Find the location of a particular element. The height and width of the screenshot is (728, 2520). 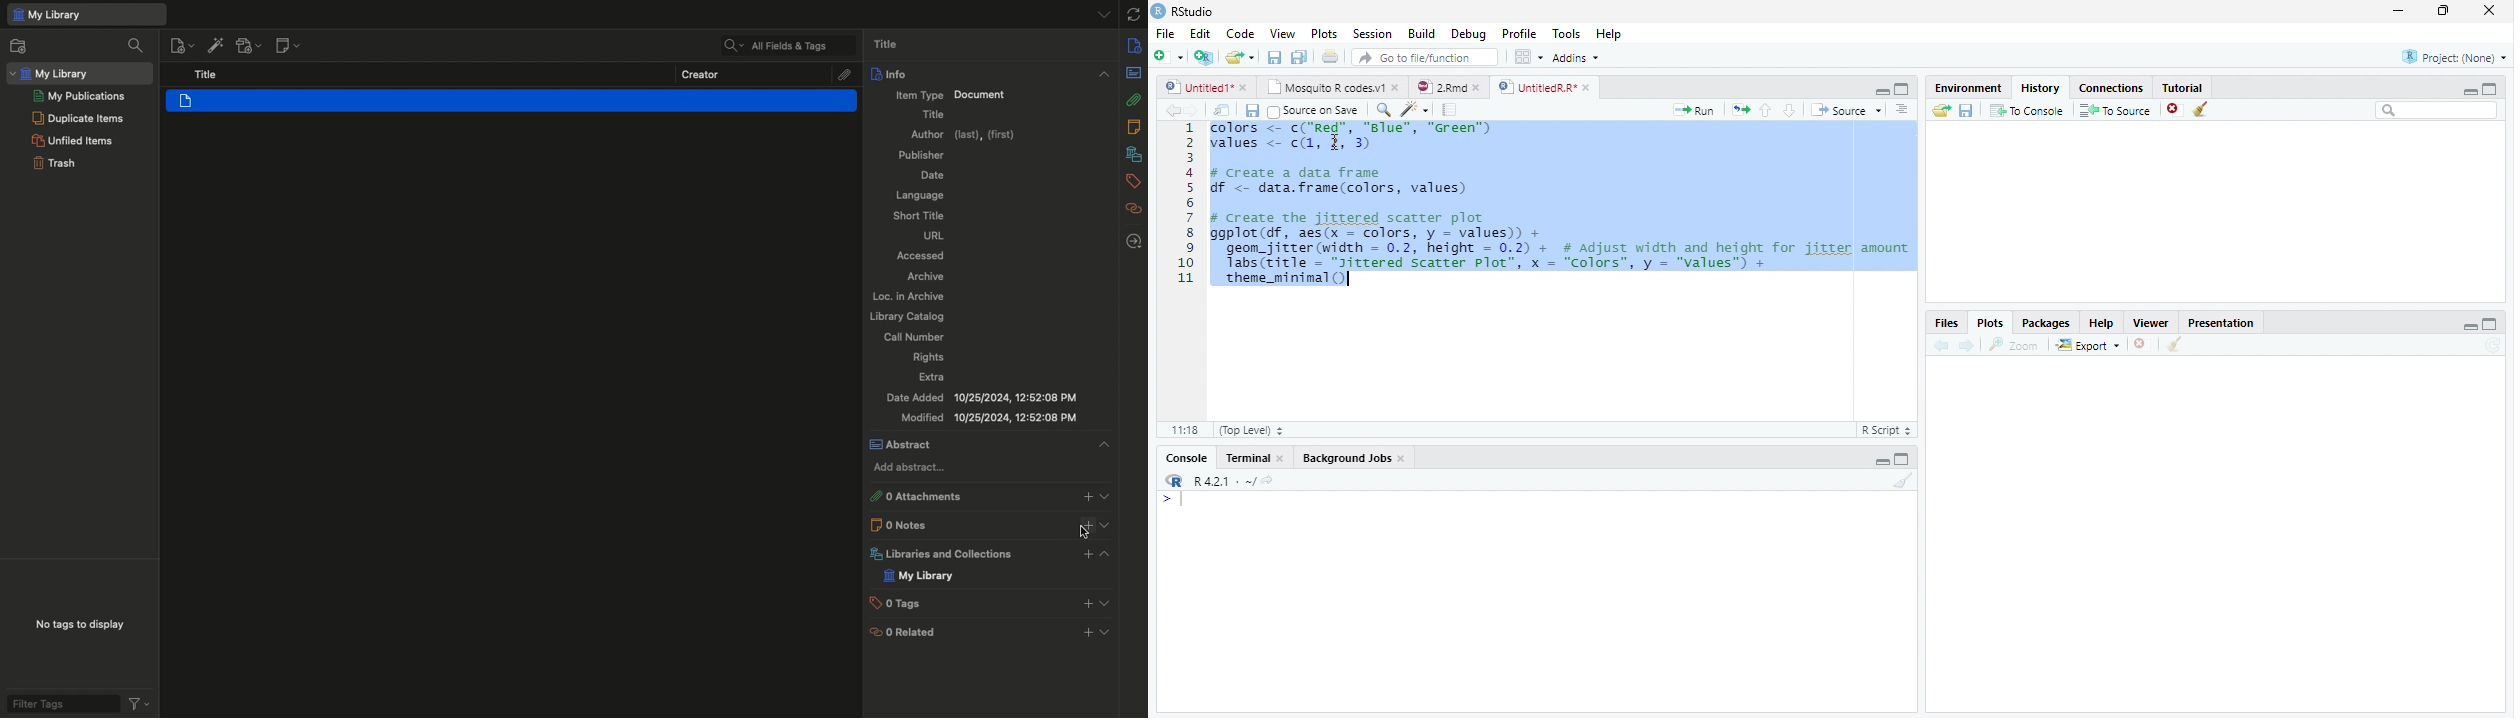

Plots is located at coordinates (1990, 323).